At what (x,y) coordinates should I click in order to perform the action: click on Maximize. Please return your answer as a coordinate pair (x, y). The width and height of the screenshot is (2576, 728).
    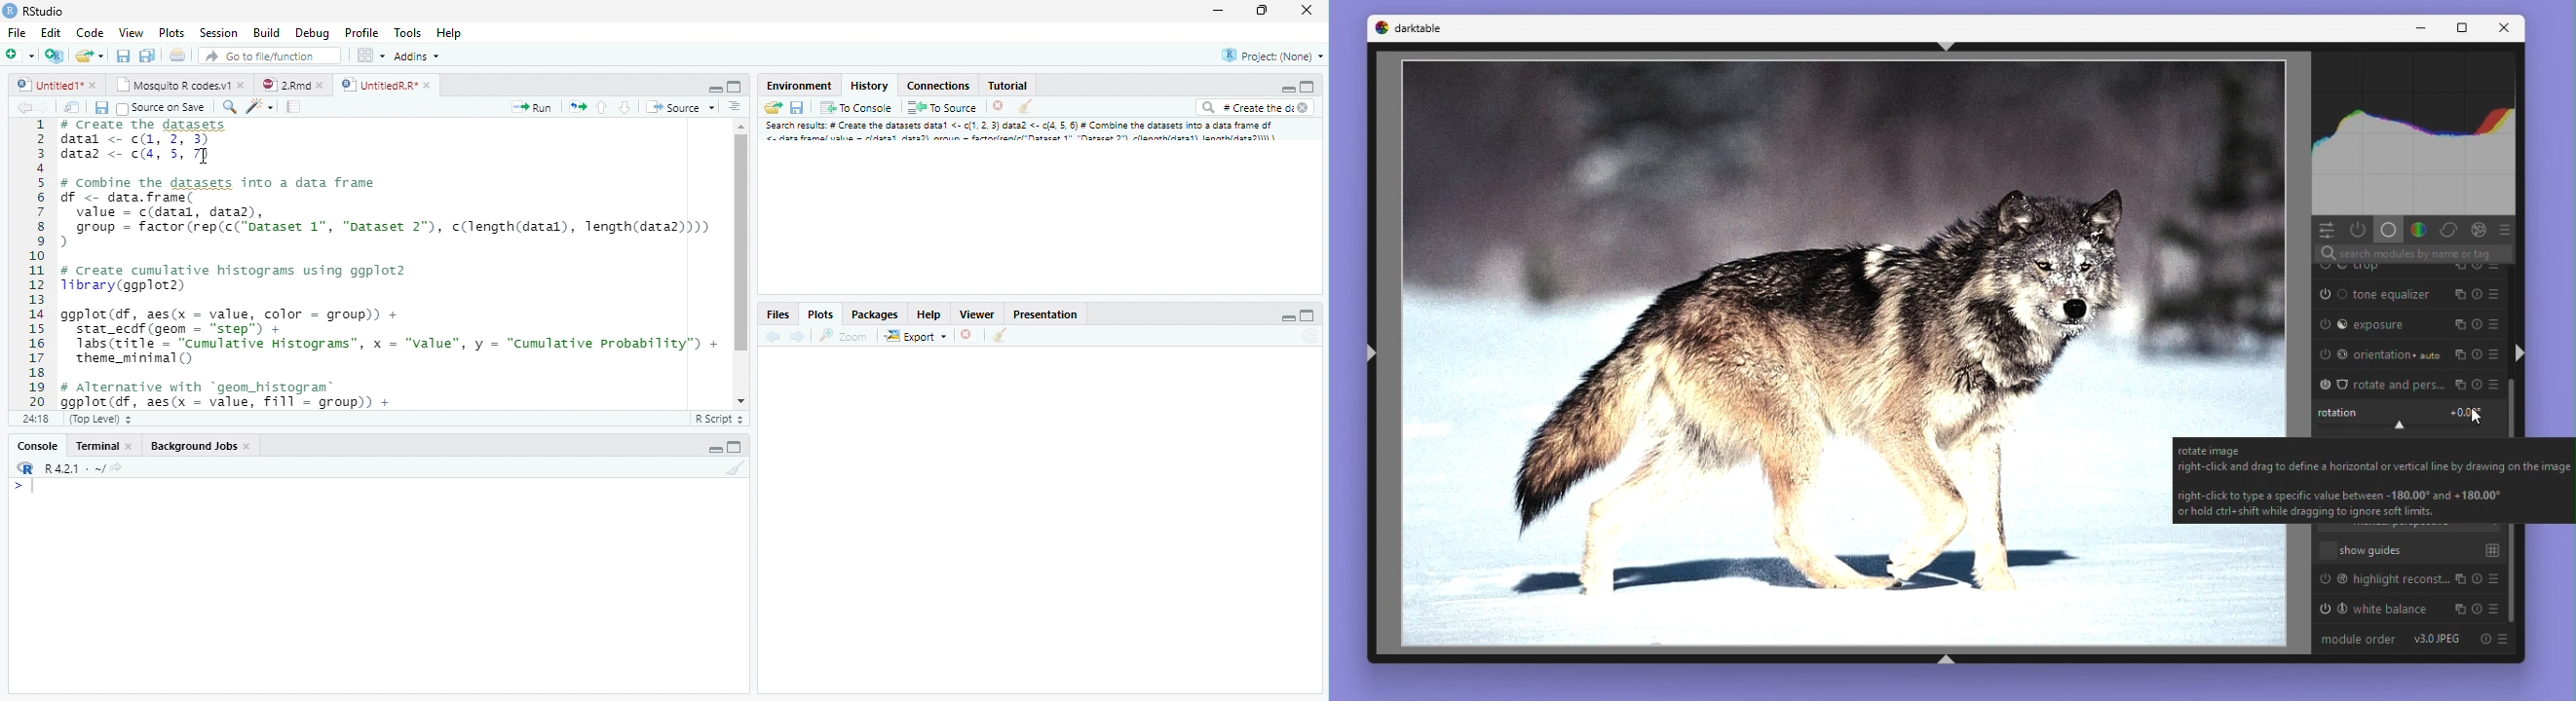
    Looking at the image, I should click on (735, 86).